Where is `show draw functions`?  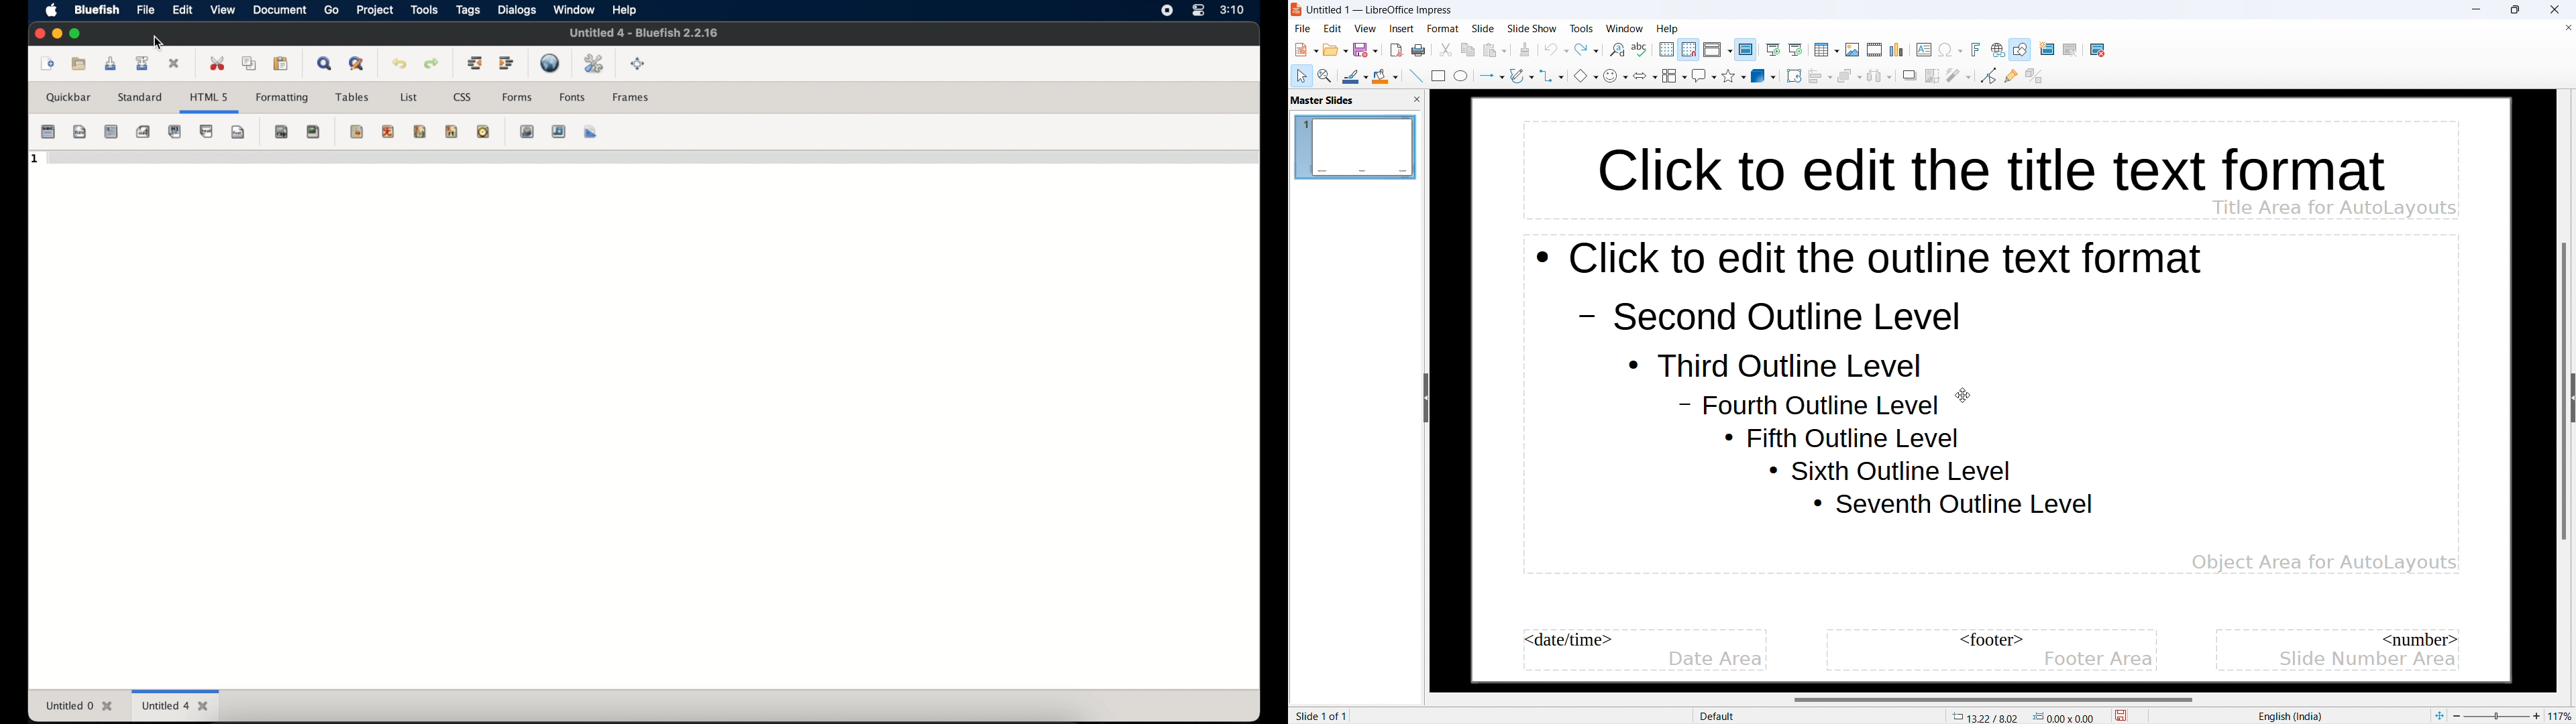
show draw functions is located at coordinates (2021, 50).